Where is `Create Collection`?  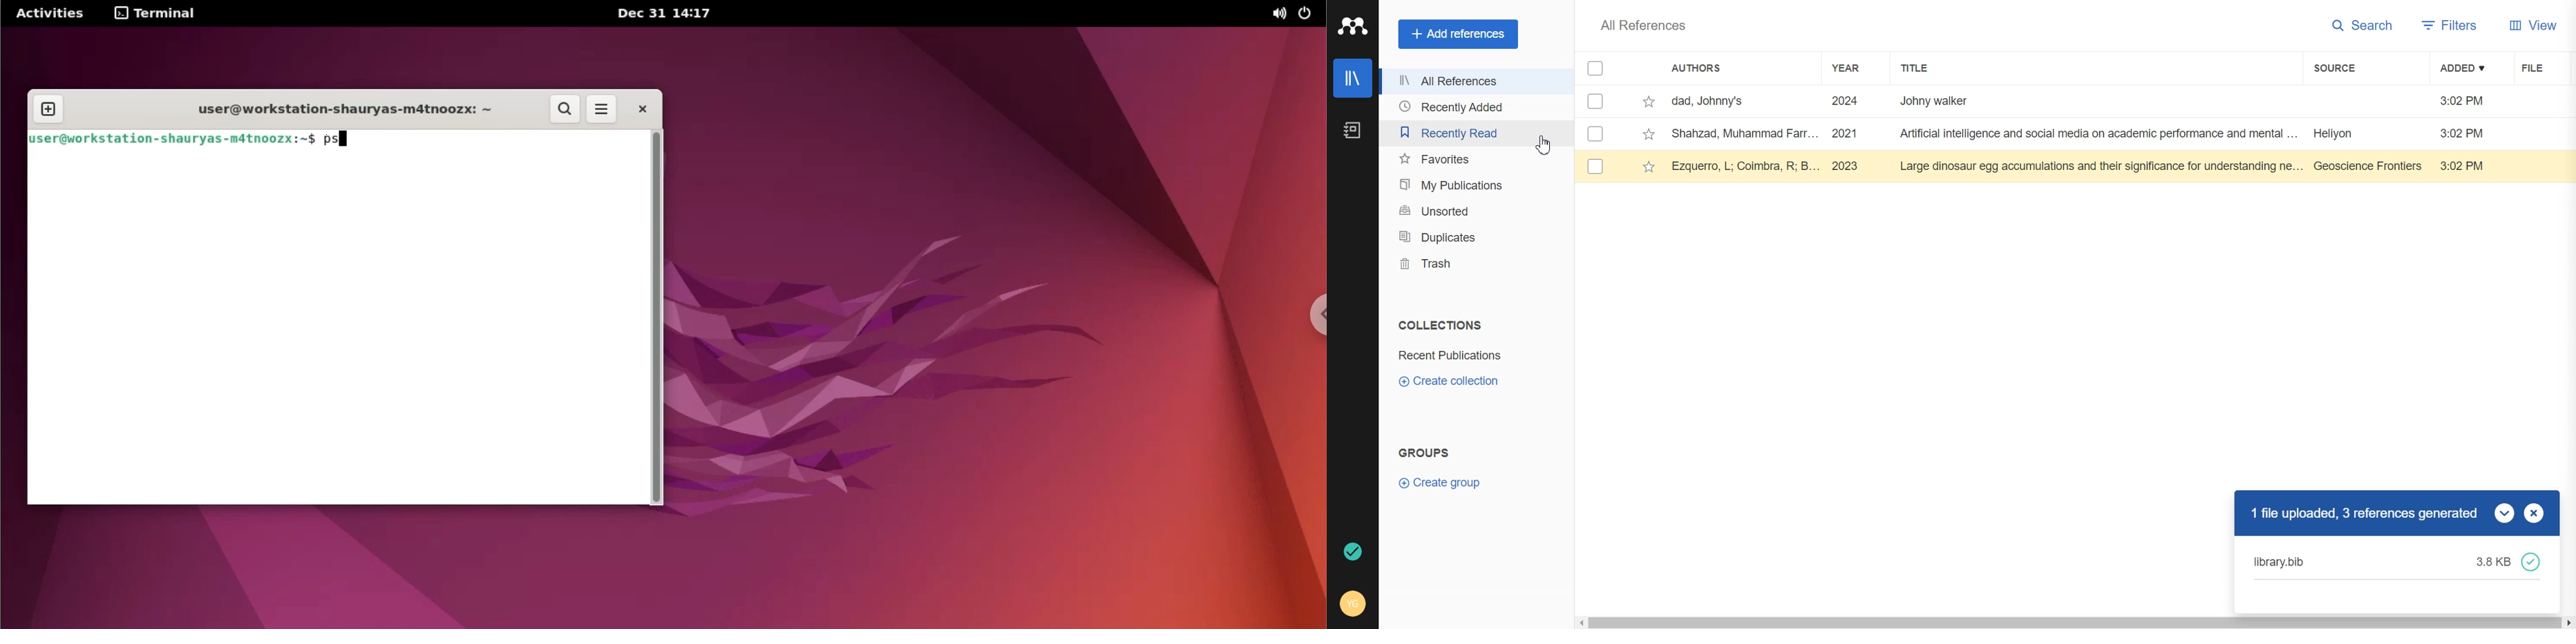 Create Collection is located at coordinates (1446, 381).